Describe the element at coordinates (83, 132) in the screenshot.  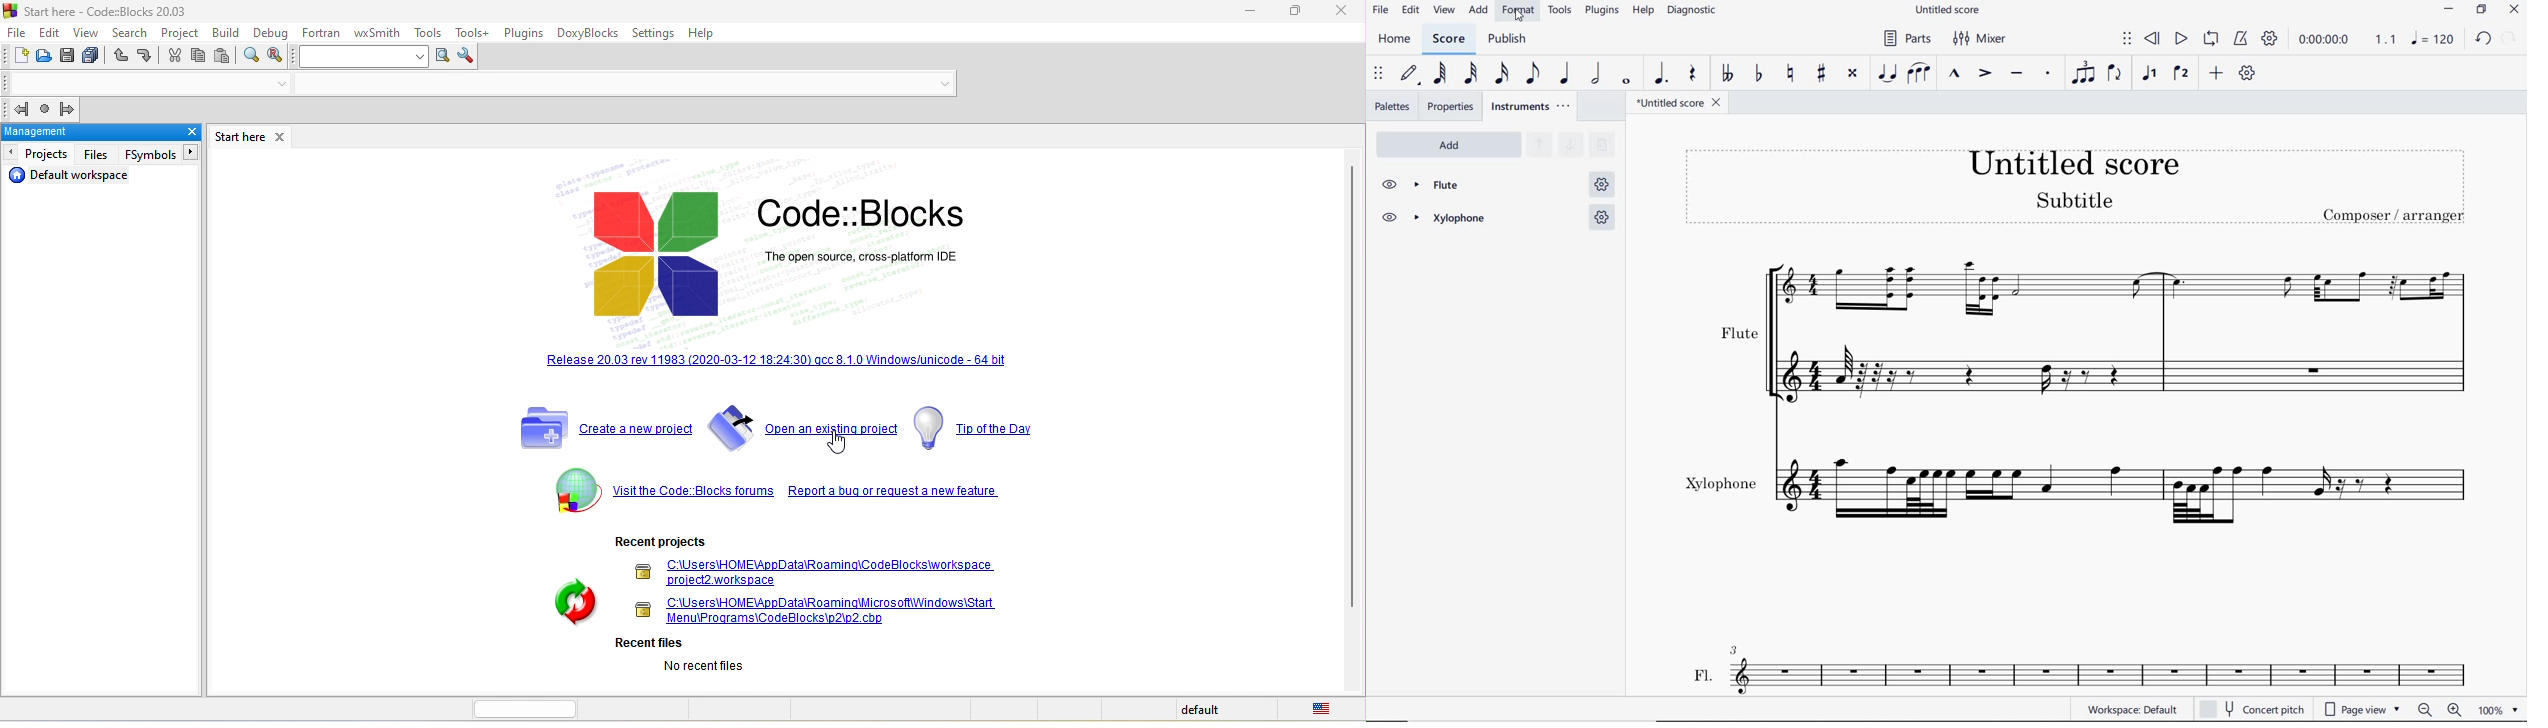
I see `management` at that location.